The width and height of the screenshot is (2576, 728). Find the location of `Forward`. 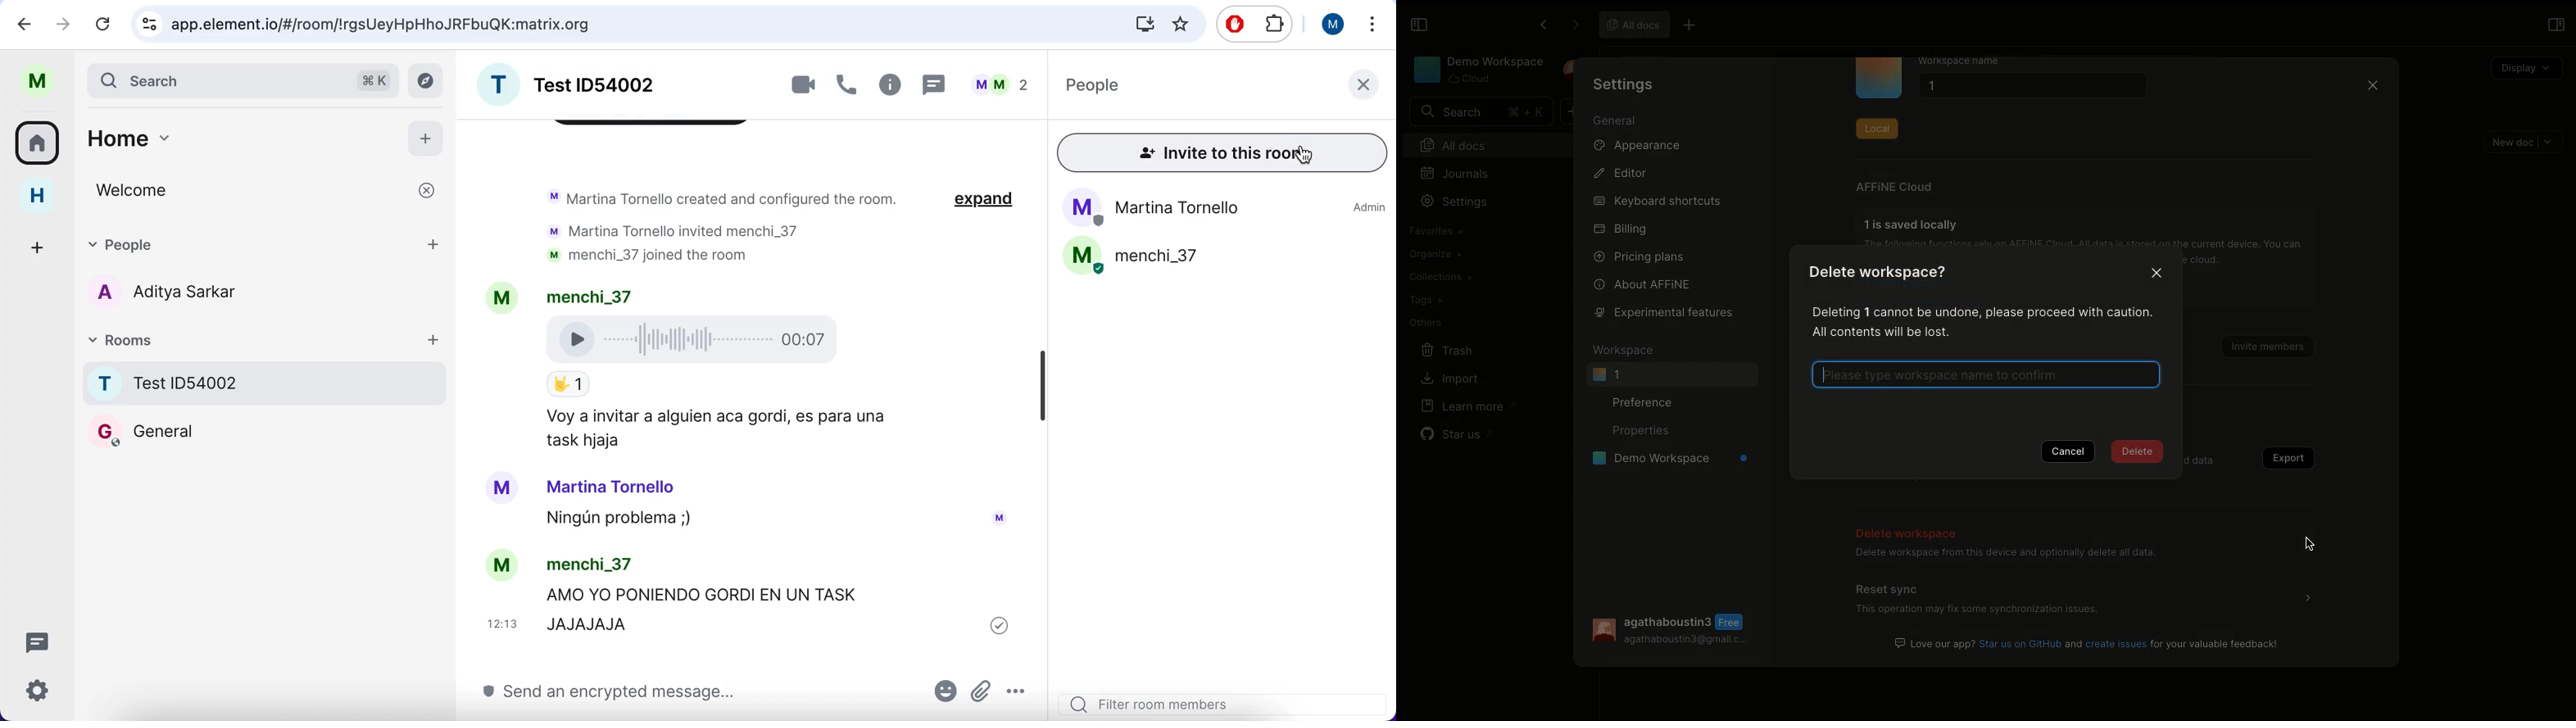

Forward is located at coordinates (1572, 25).